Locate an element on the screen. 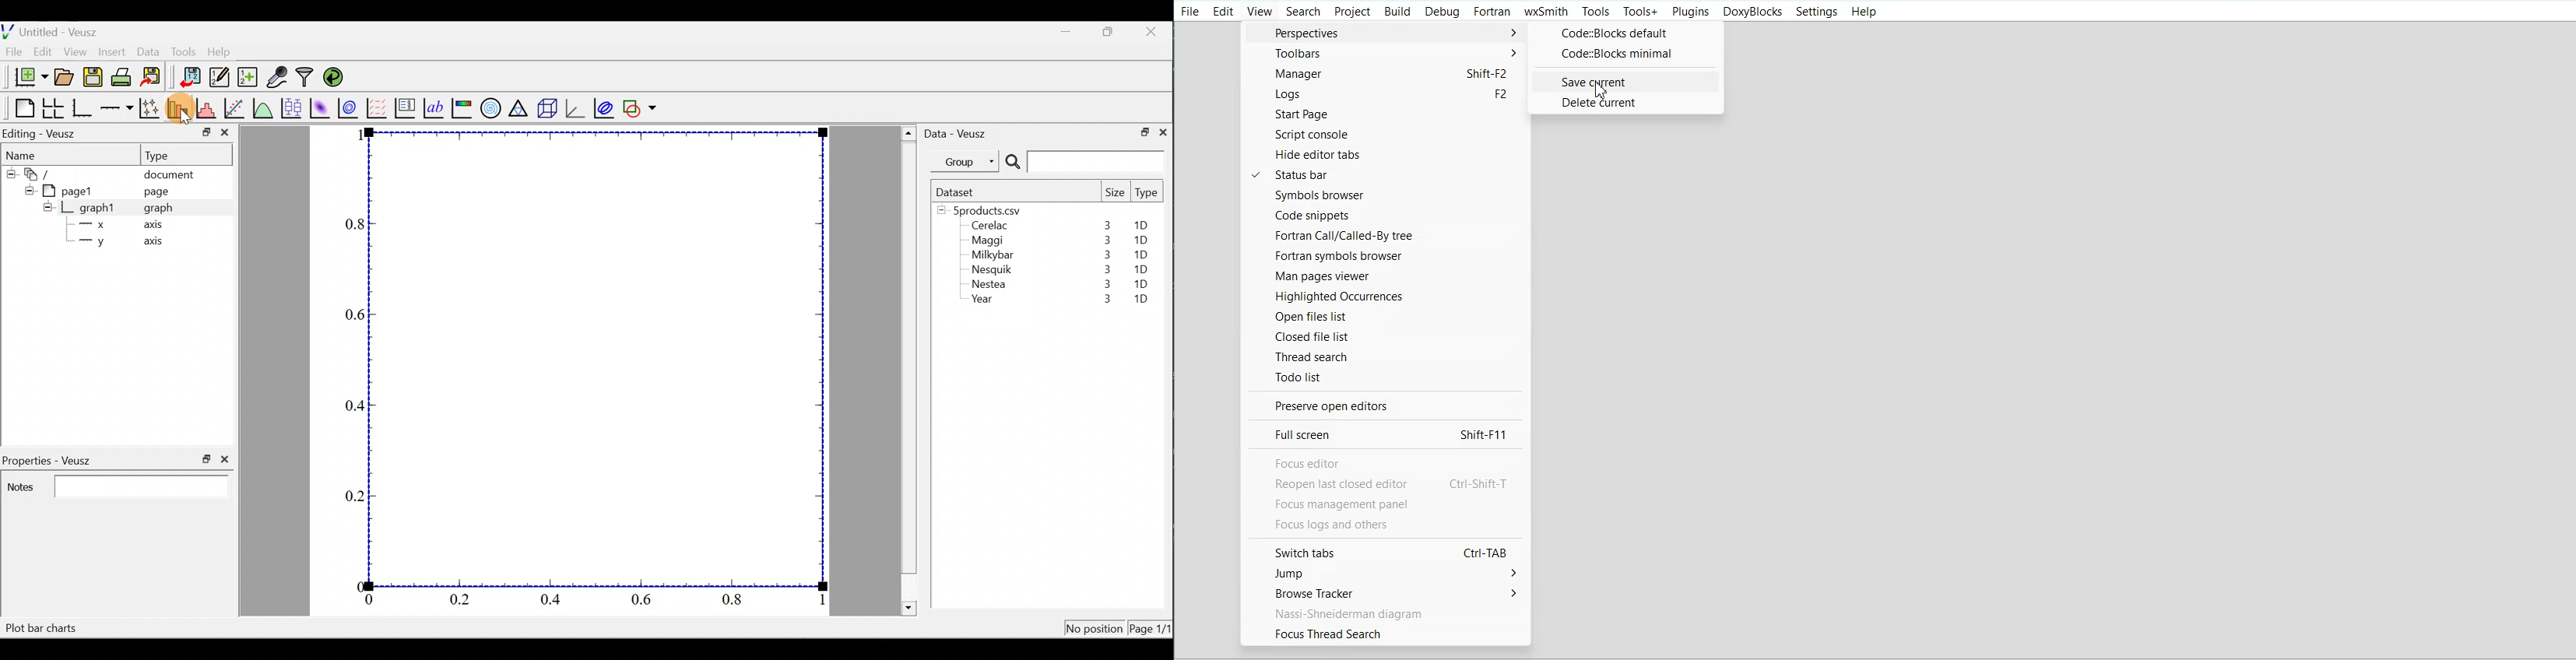 The image size is (2576, 672). Tools is located at coordinates (183, 51).